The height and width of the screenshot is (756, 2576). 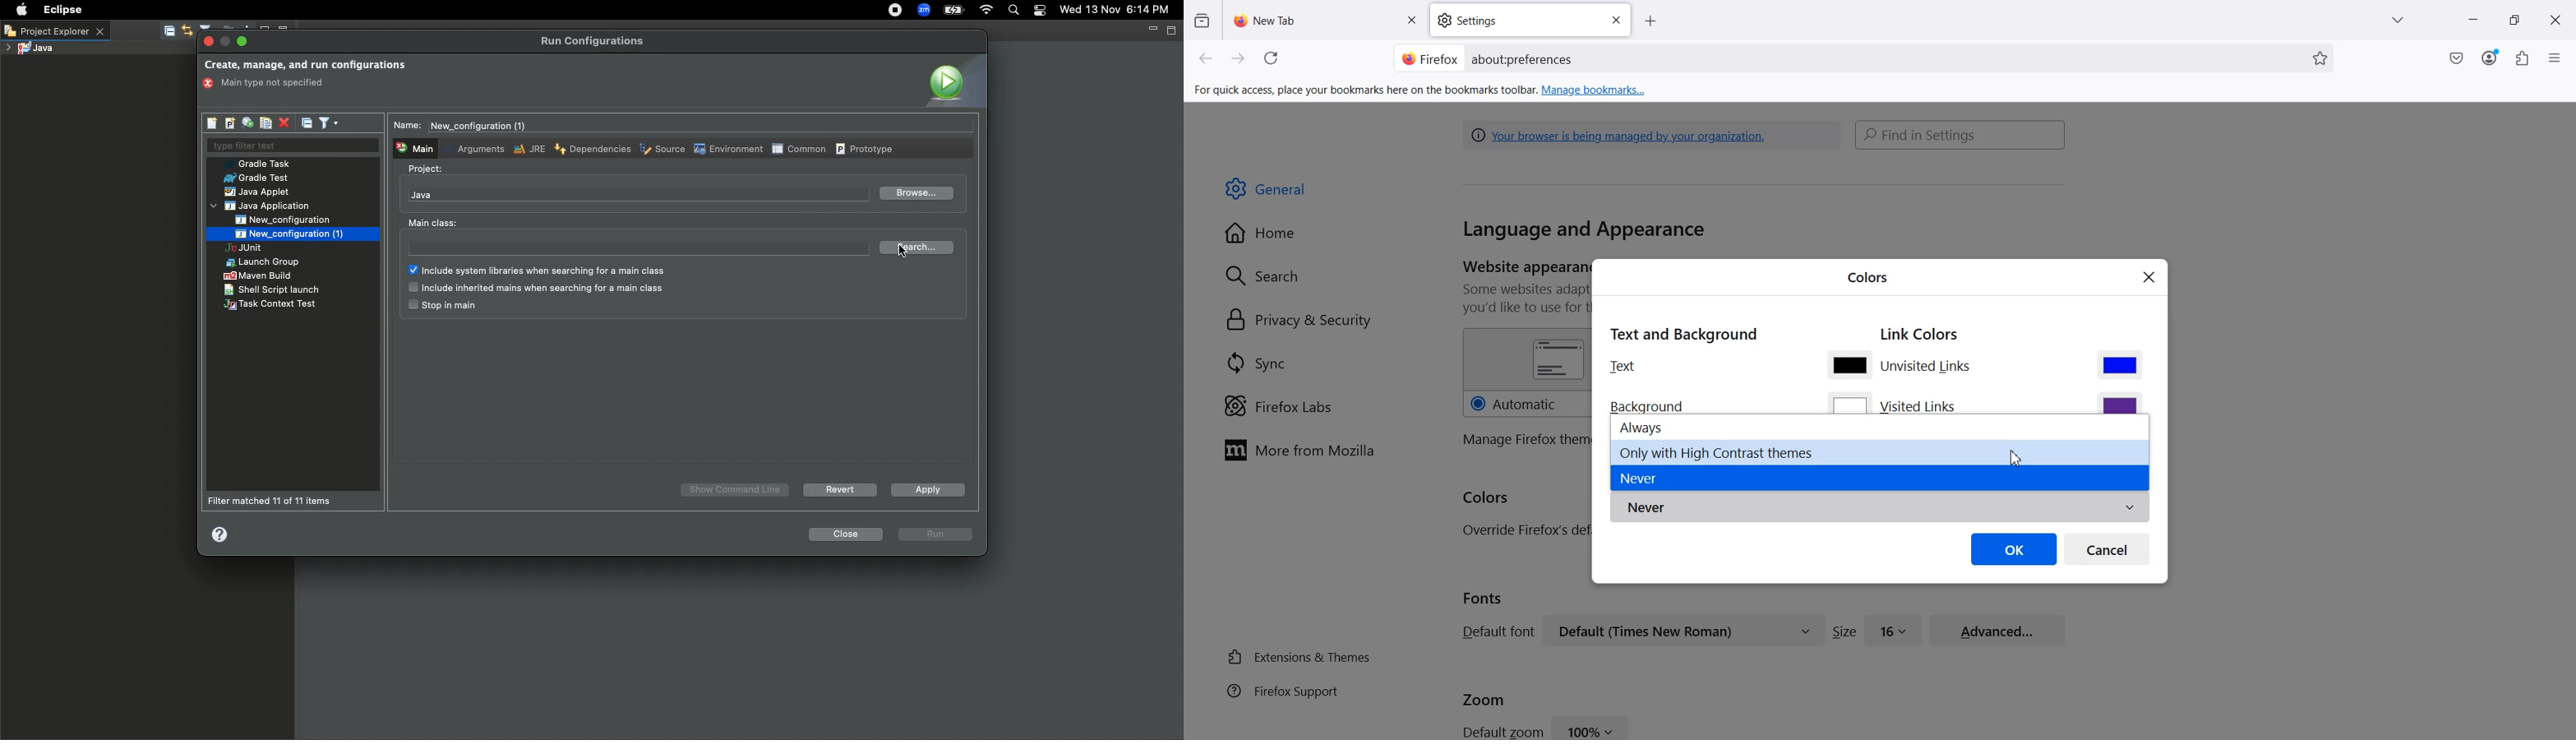 I want to click on Cursor, so click(x=2018, y=459).